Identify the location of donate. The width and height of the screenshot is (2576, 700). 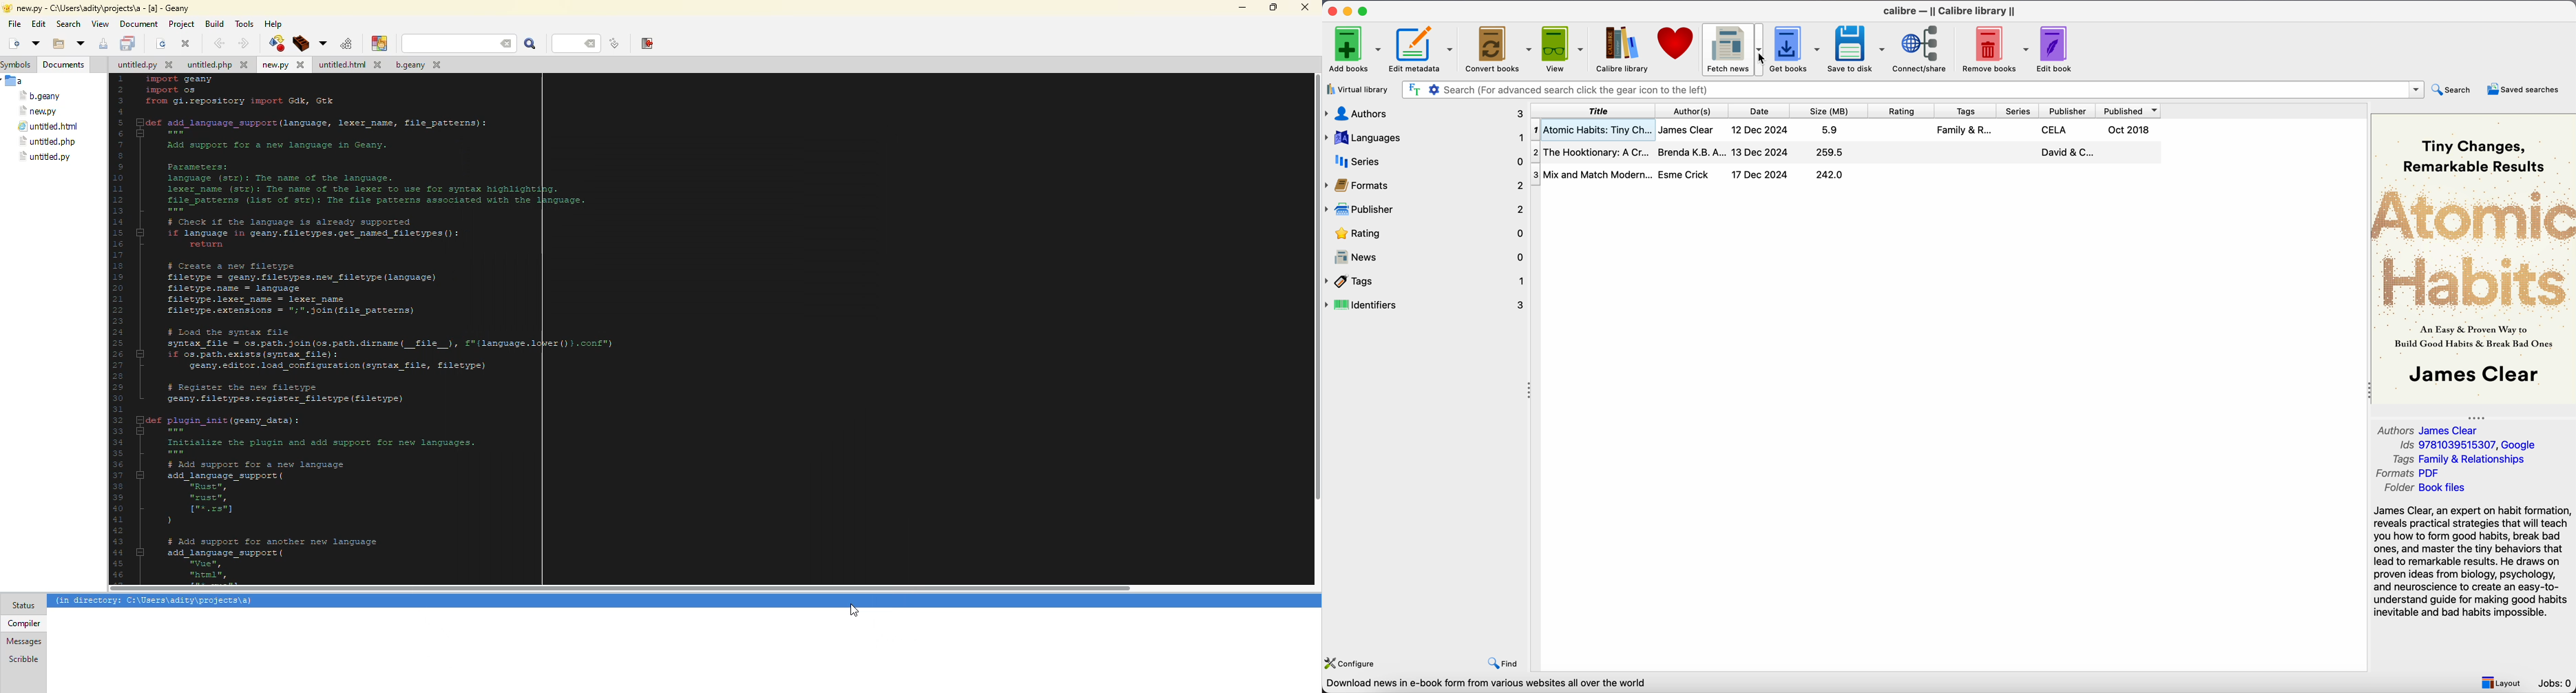
(1675, 47).